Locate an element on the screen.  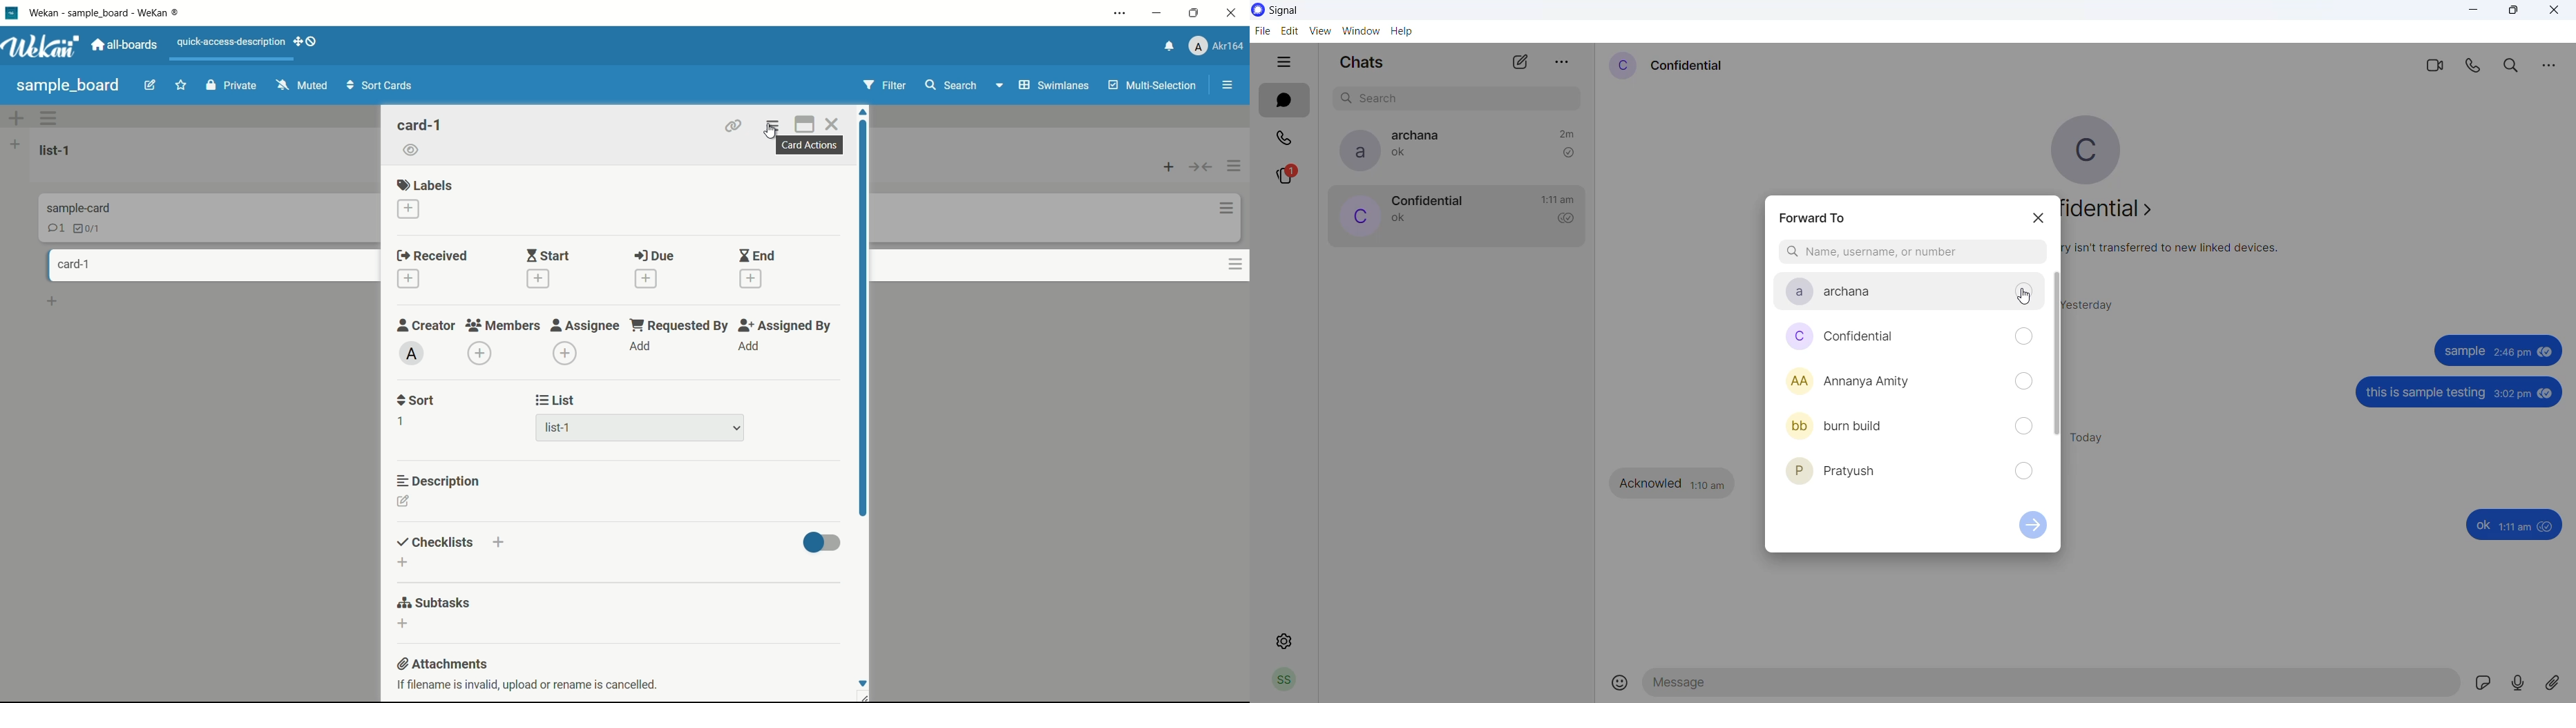
Wekan logo is located at coordinates (42, 48).